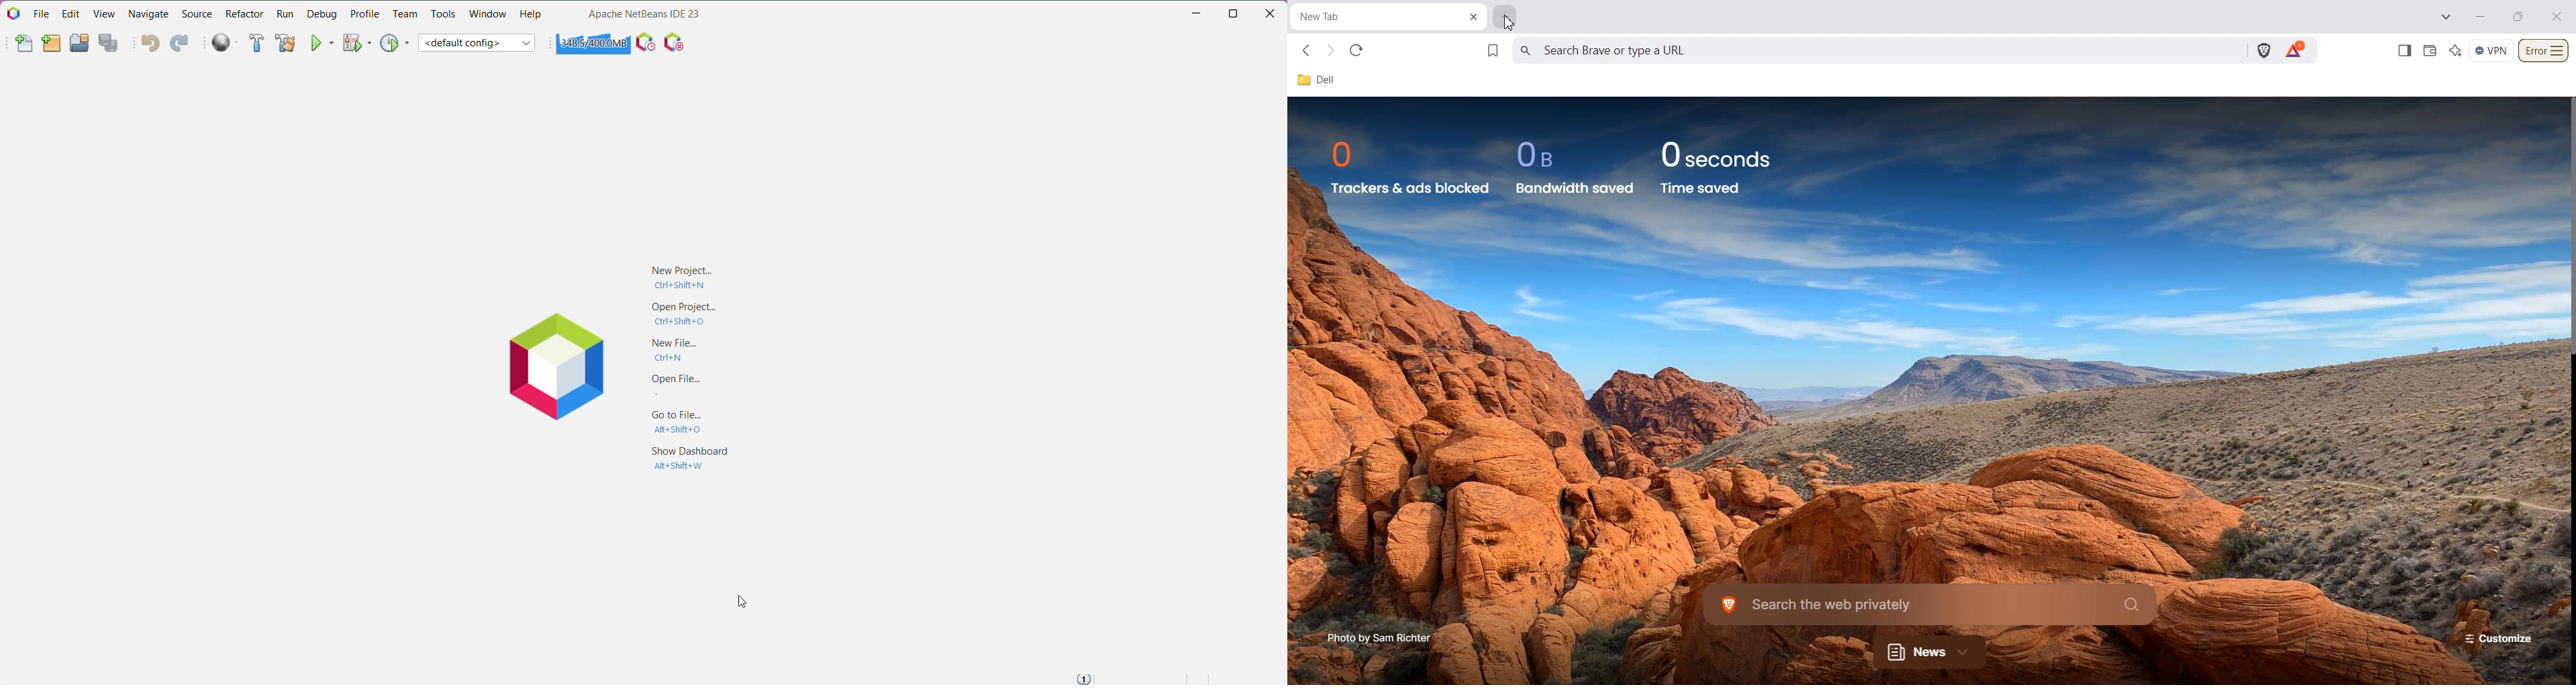  Describe the element at coordinates (51, 44) in the screenshot. I see `New Project` at that location.